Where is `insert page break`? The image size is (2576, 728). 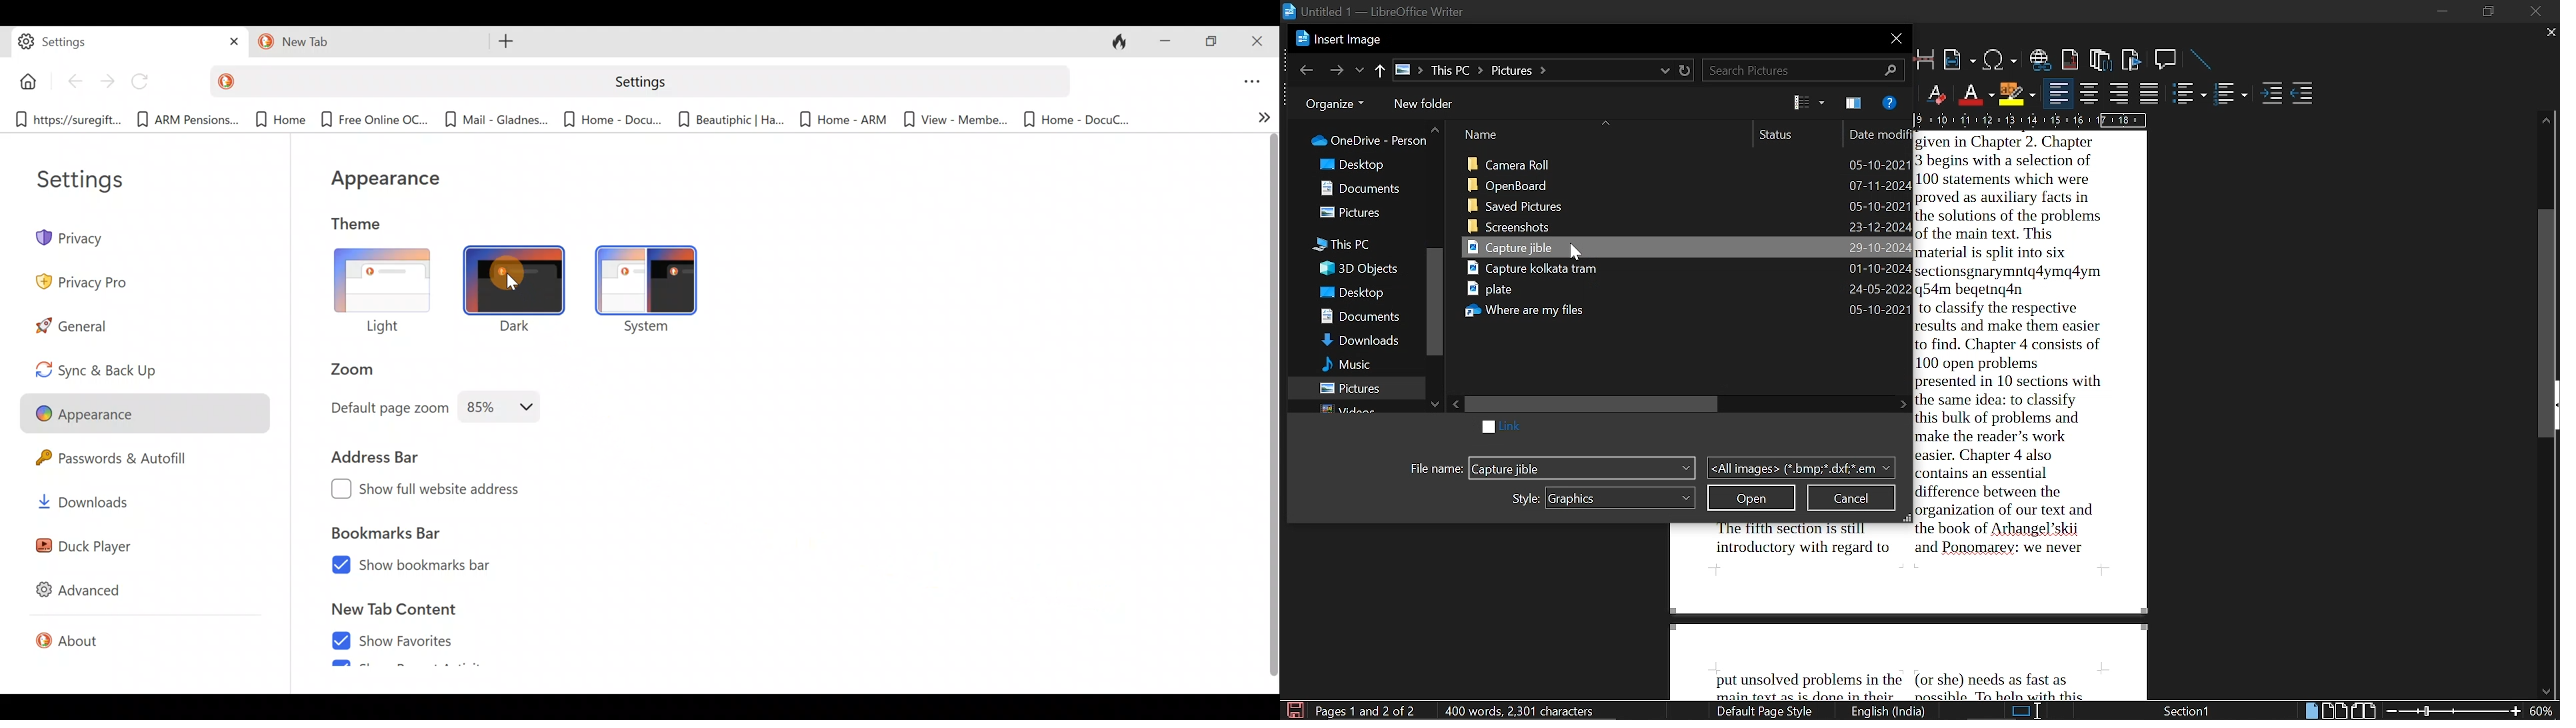
insert page break is located at coordinates (1924, 59).